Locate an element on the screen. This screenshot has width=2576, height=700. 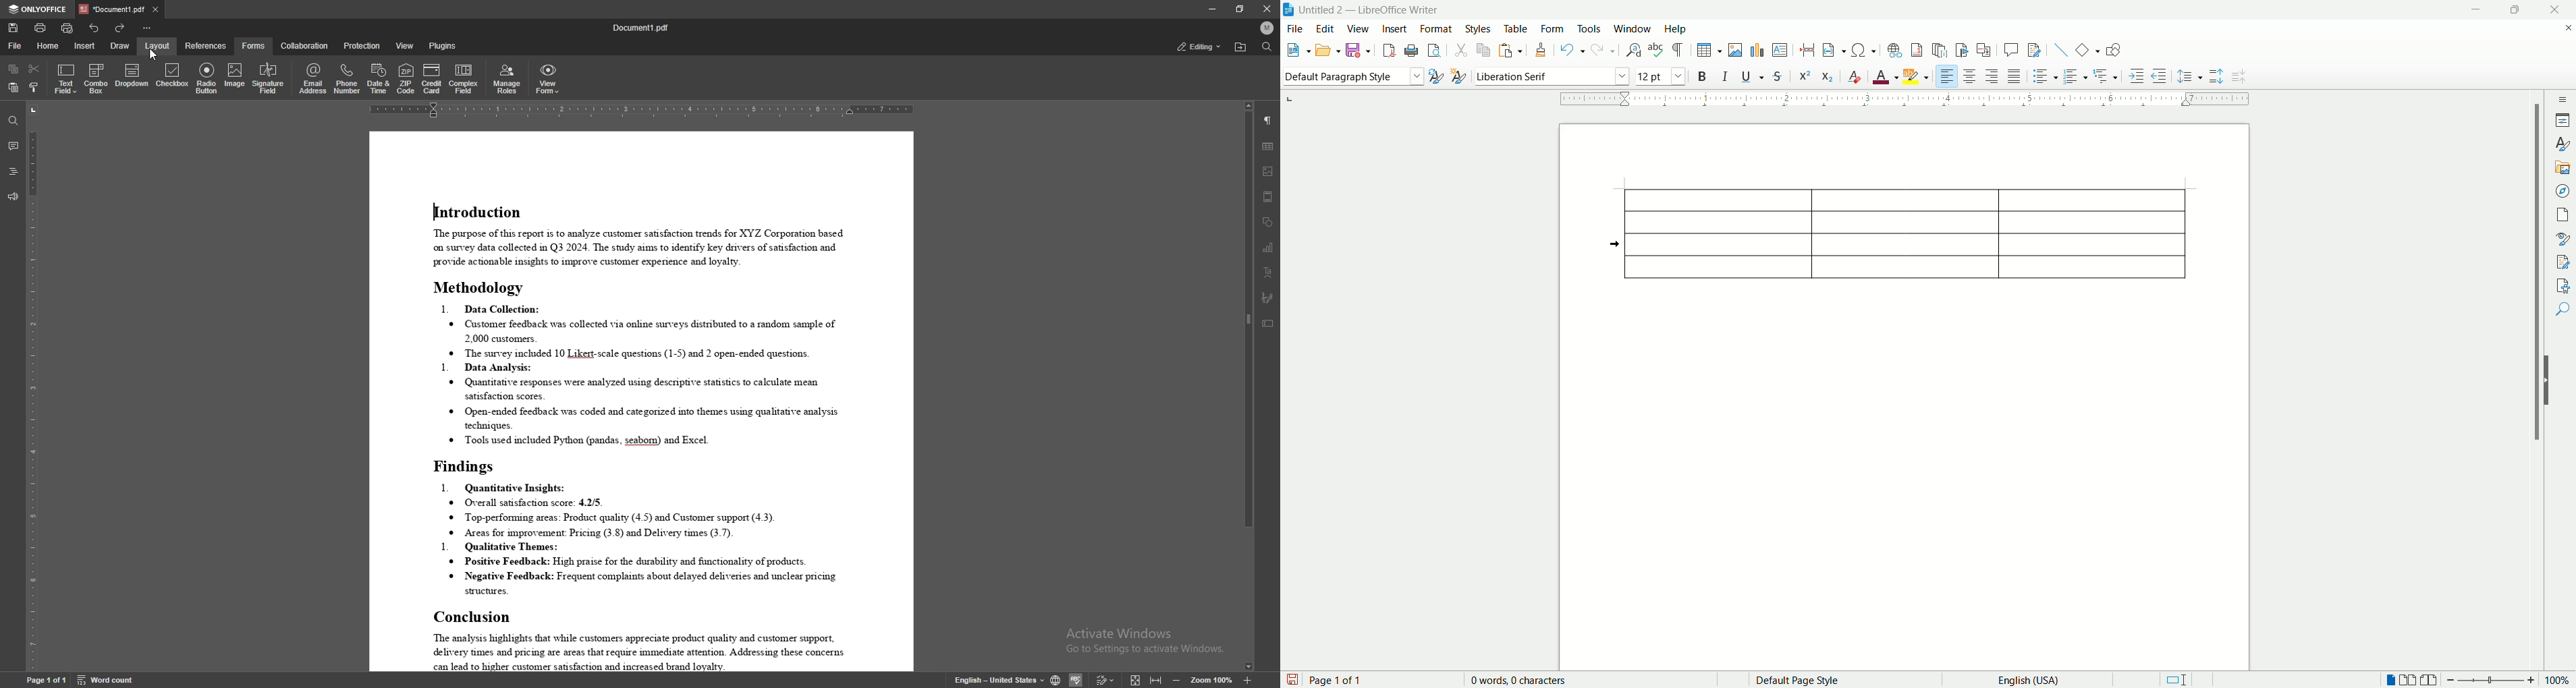
style is located at coordinates (2564, 146).